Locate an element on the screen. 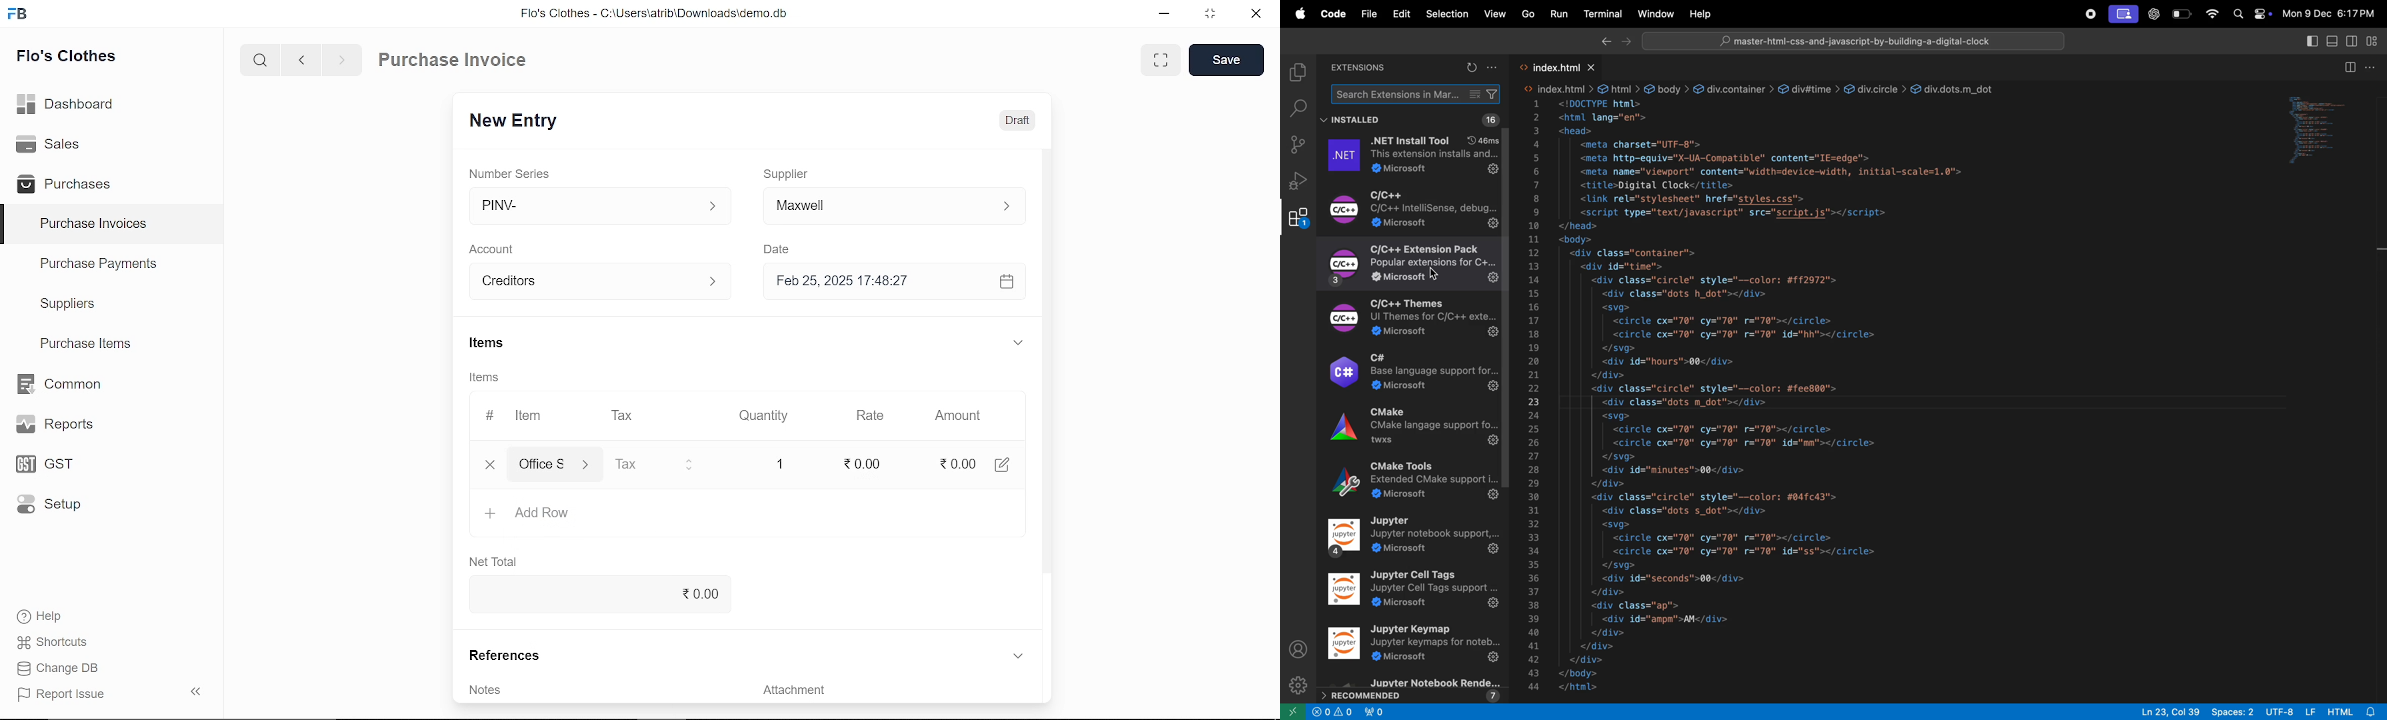  input Tax is located at coordinates (654, 464).